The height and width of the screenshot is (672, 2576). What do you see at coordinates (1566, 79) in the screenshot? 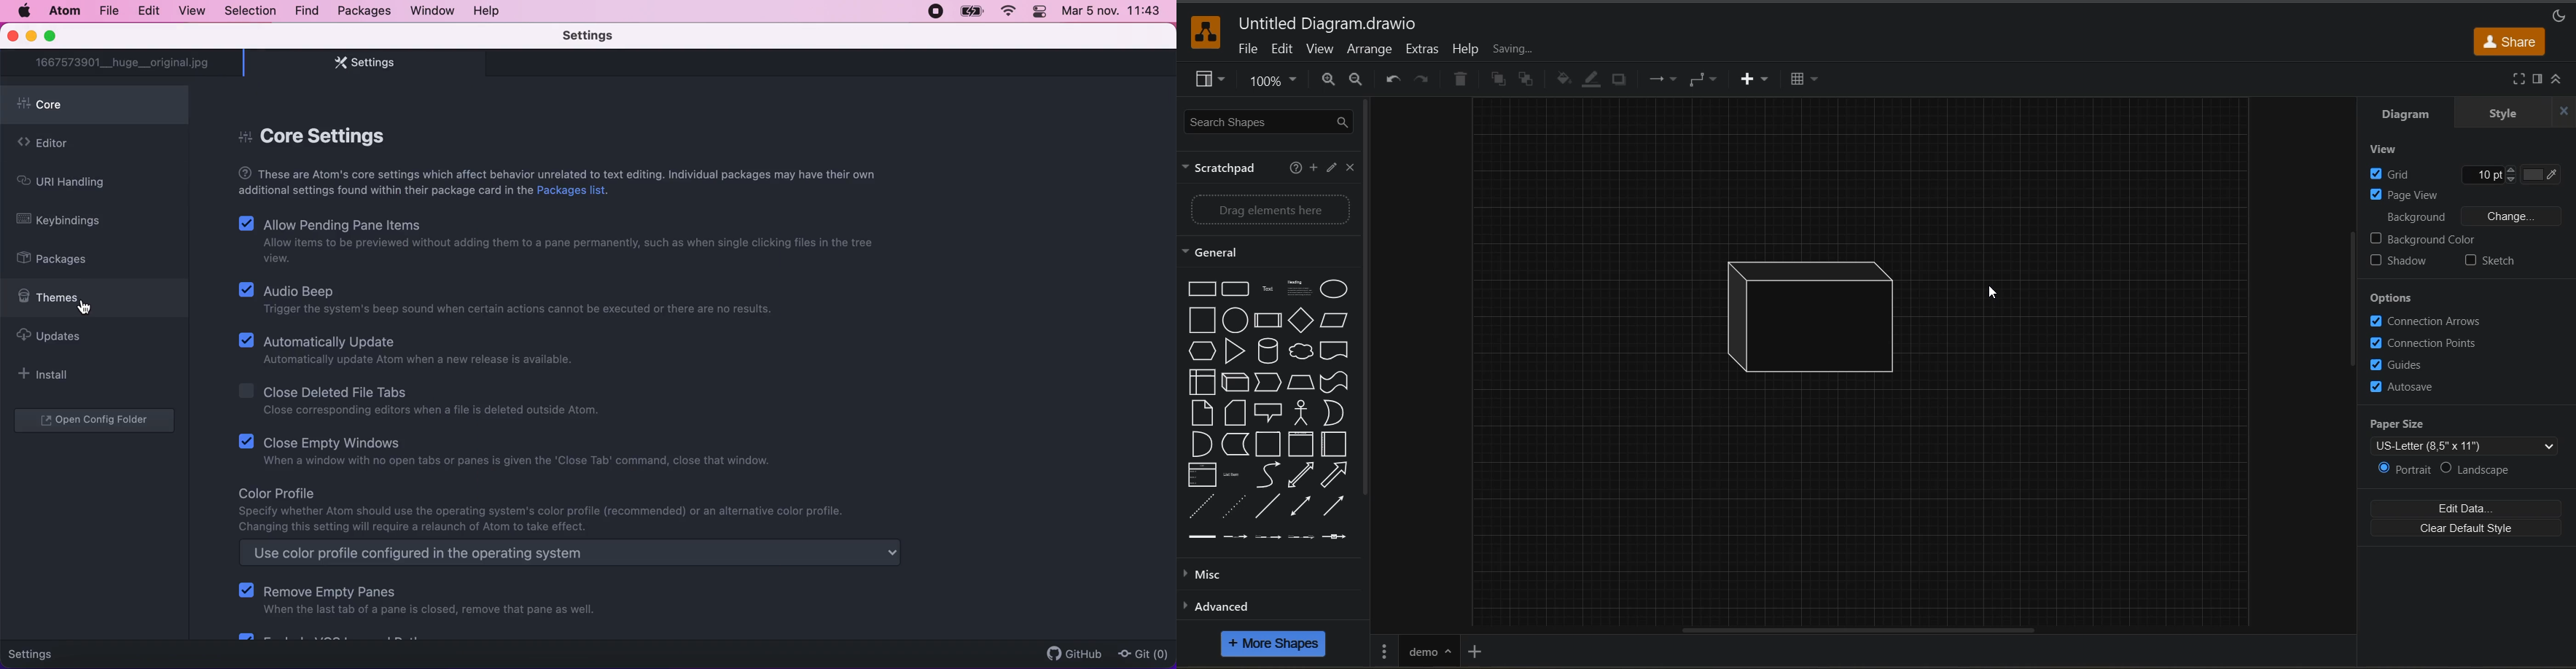
I see `fill color` at bounding box center [1566, 79].